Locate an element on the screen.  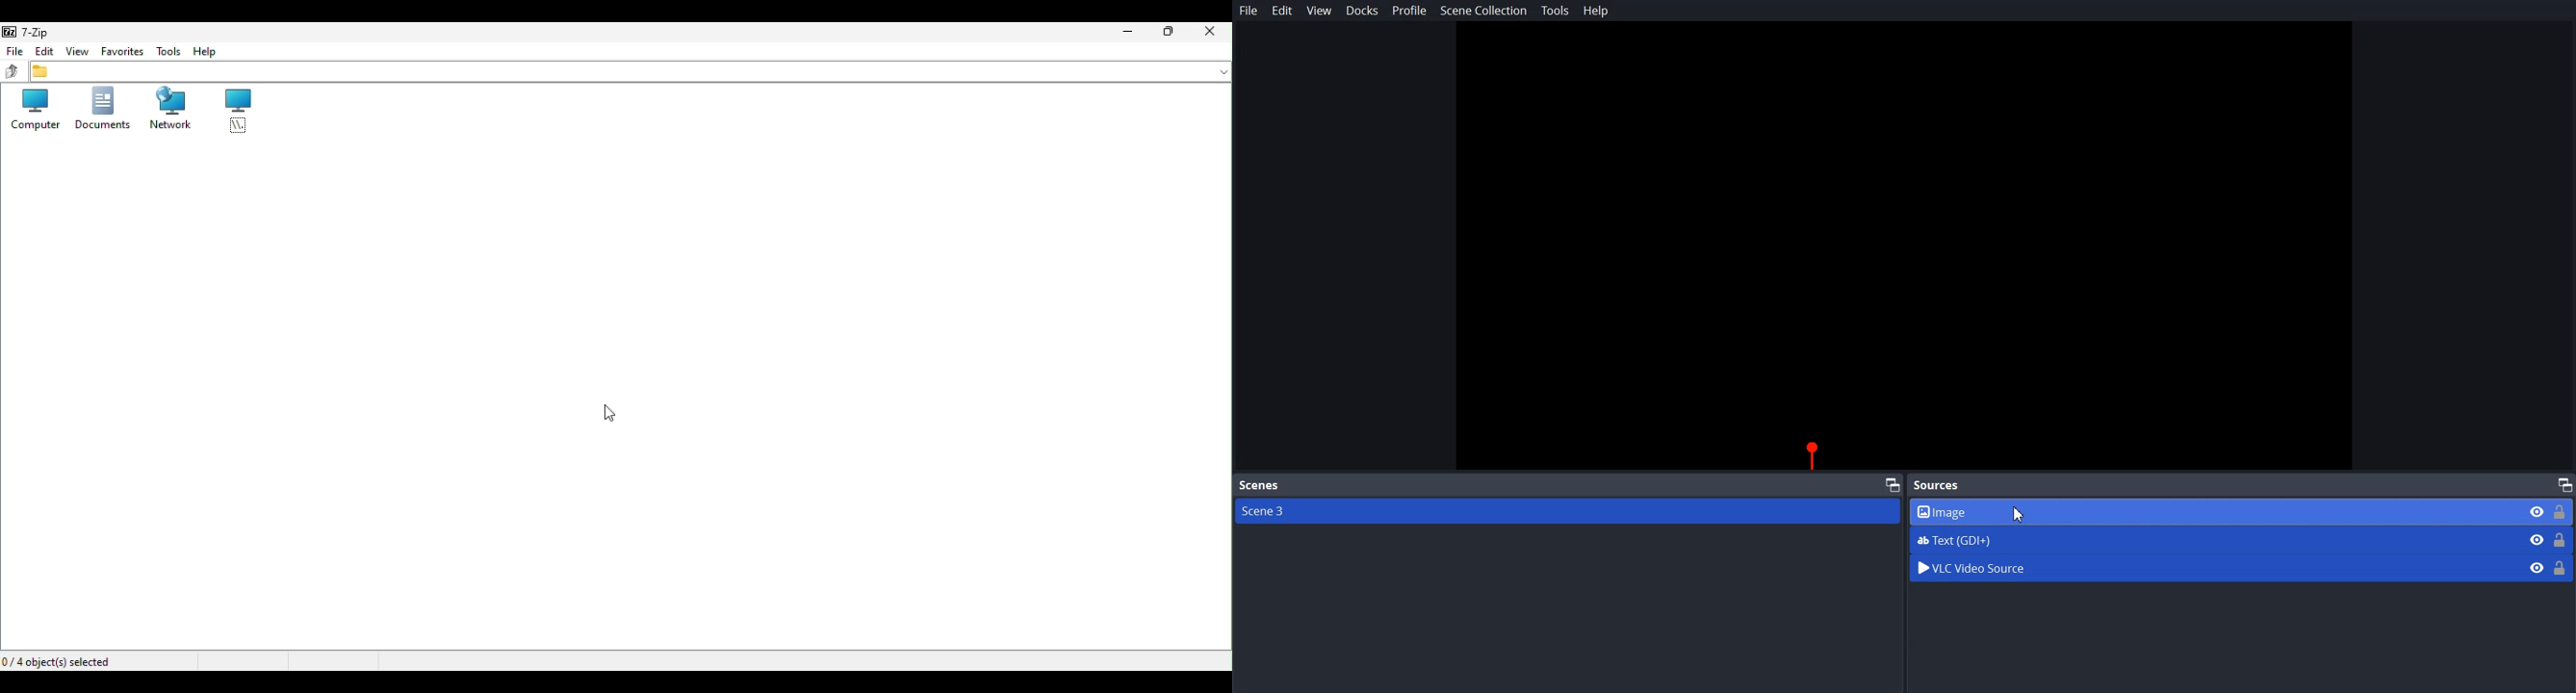
network is located at coordinates (166, 110).